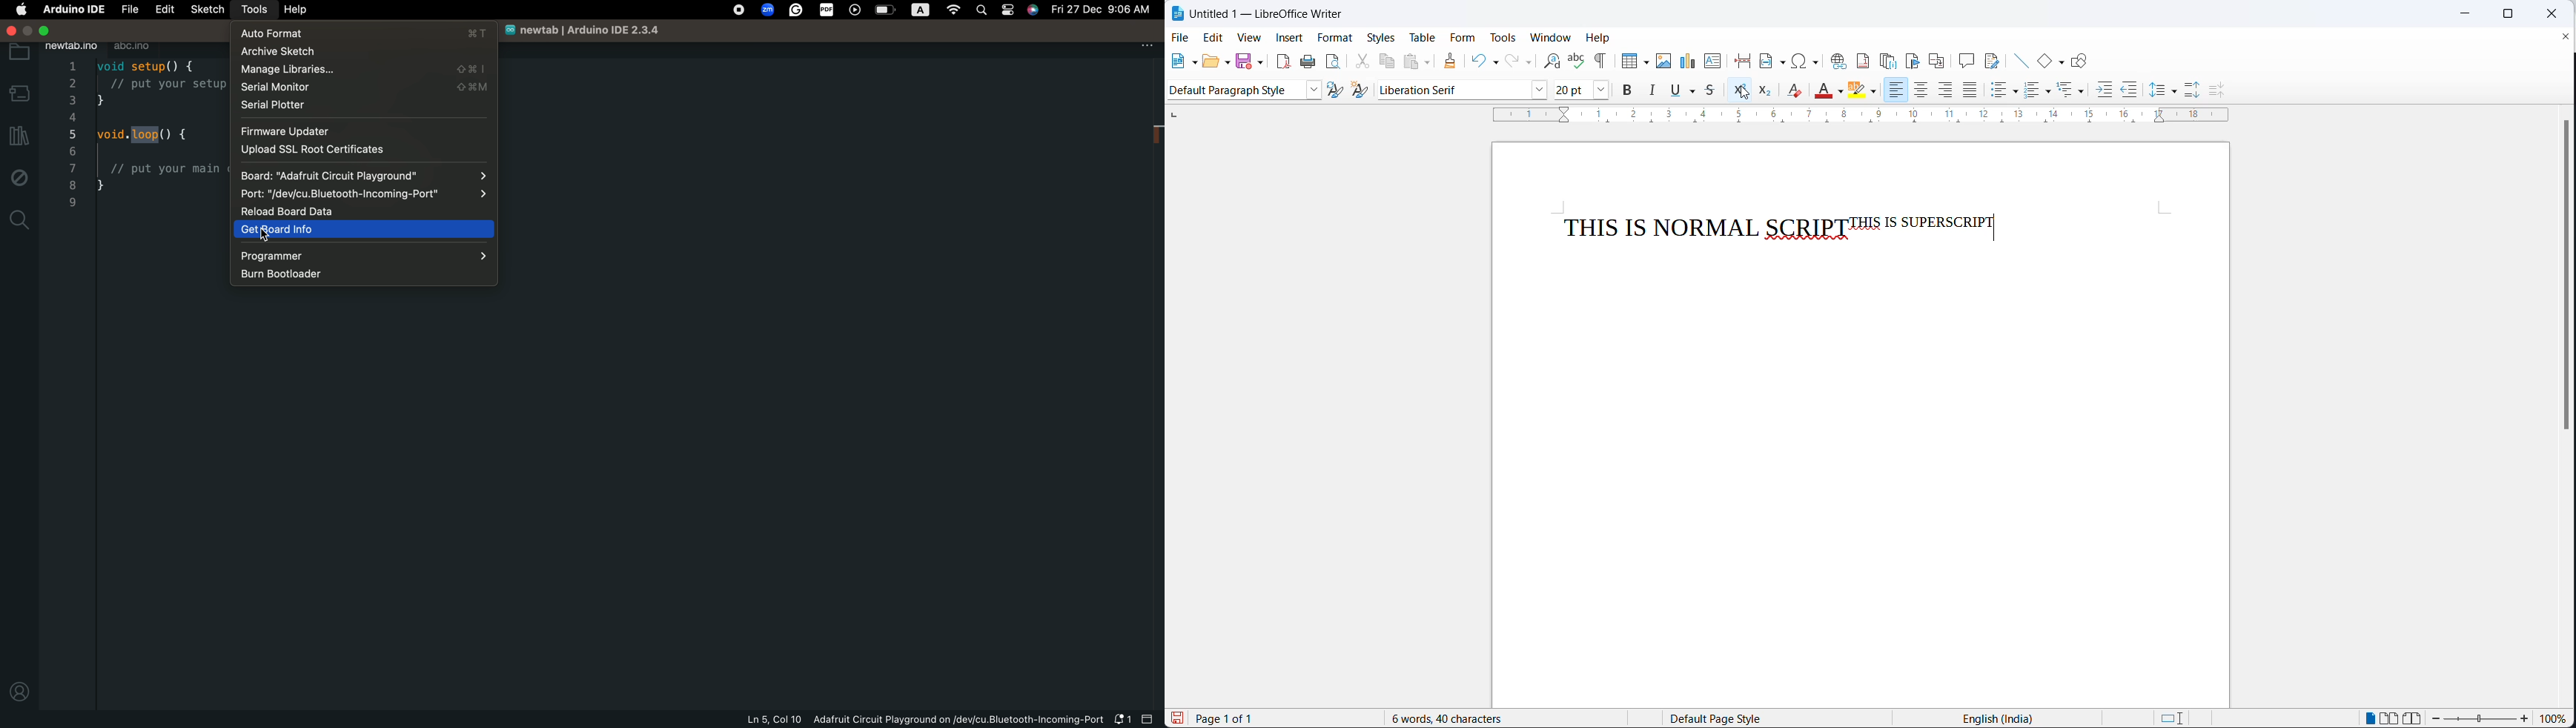 This screenshot has height=728, width=2576. Describe the element at coordinates (2049, 91) in the screenshot. I see `toggle ordered list options` at that location.